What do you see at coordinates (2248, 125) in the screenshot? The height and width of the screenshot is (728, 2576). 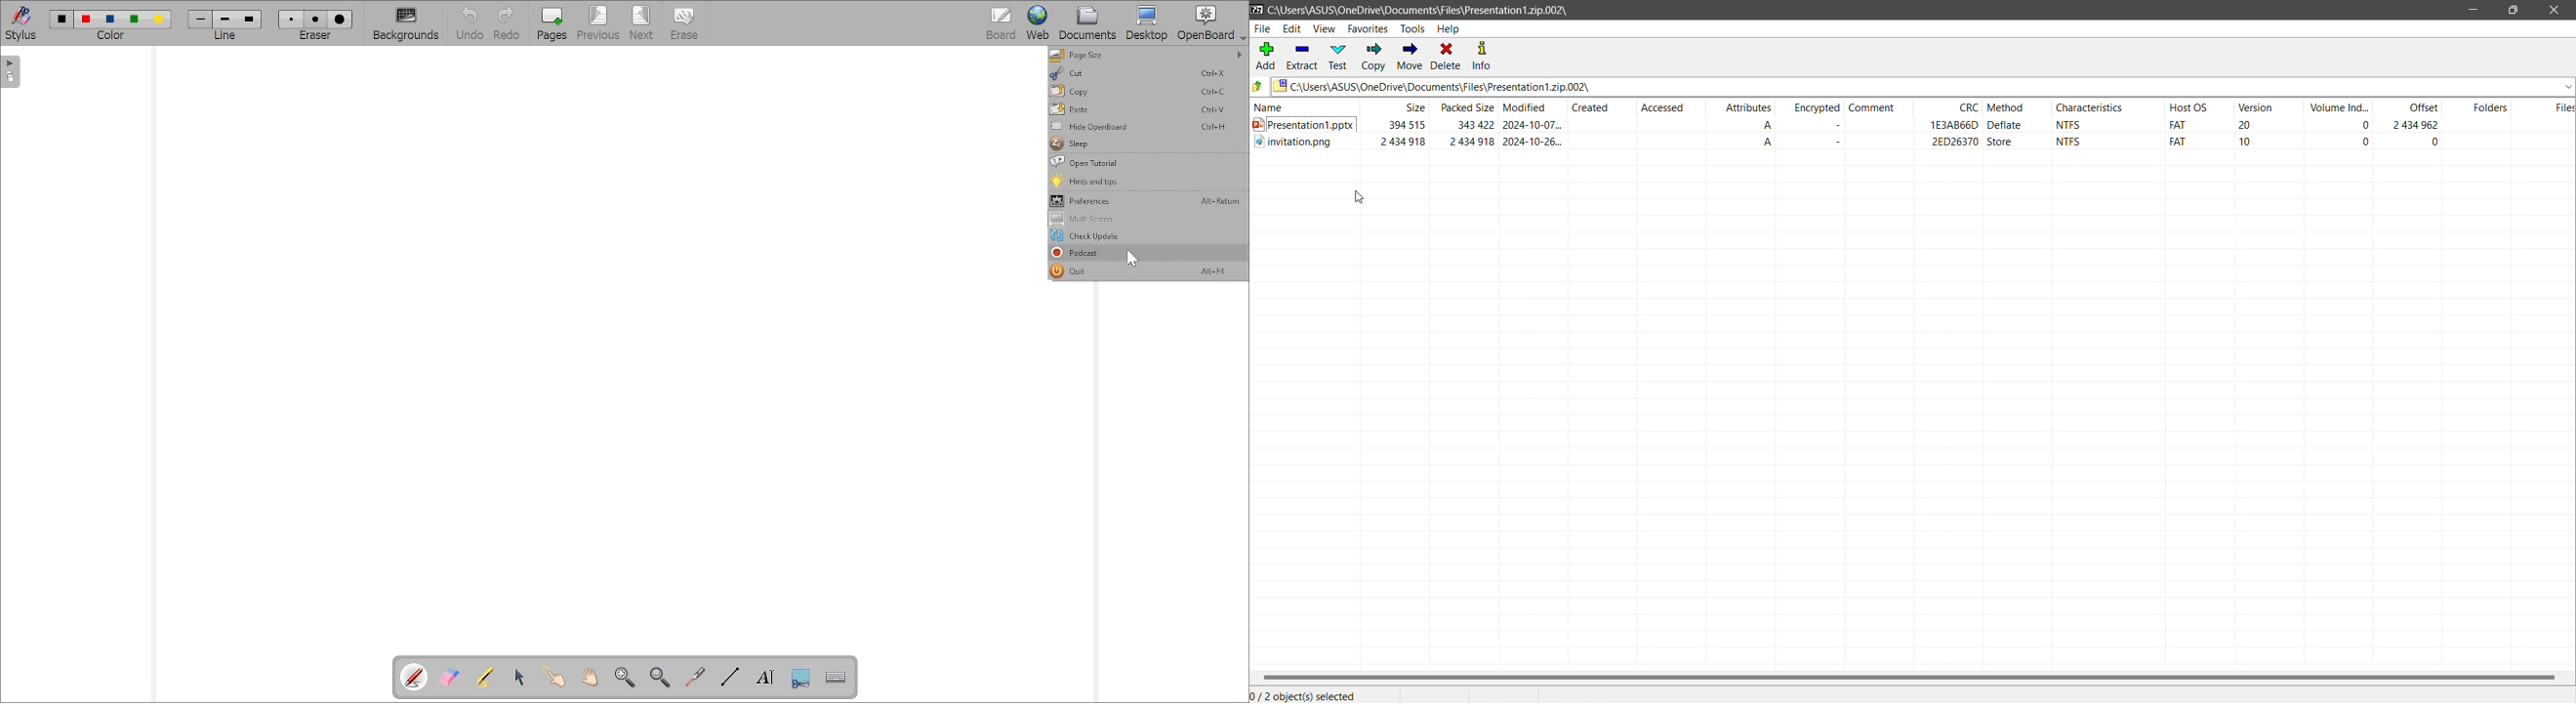 I see `20` at bounding box center [2248, 125].